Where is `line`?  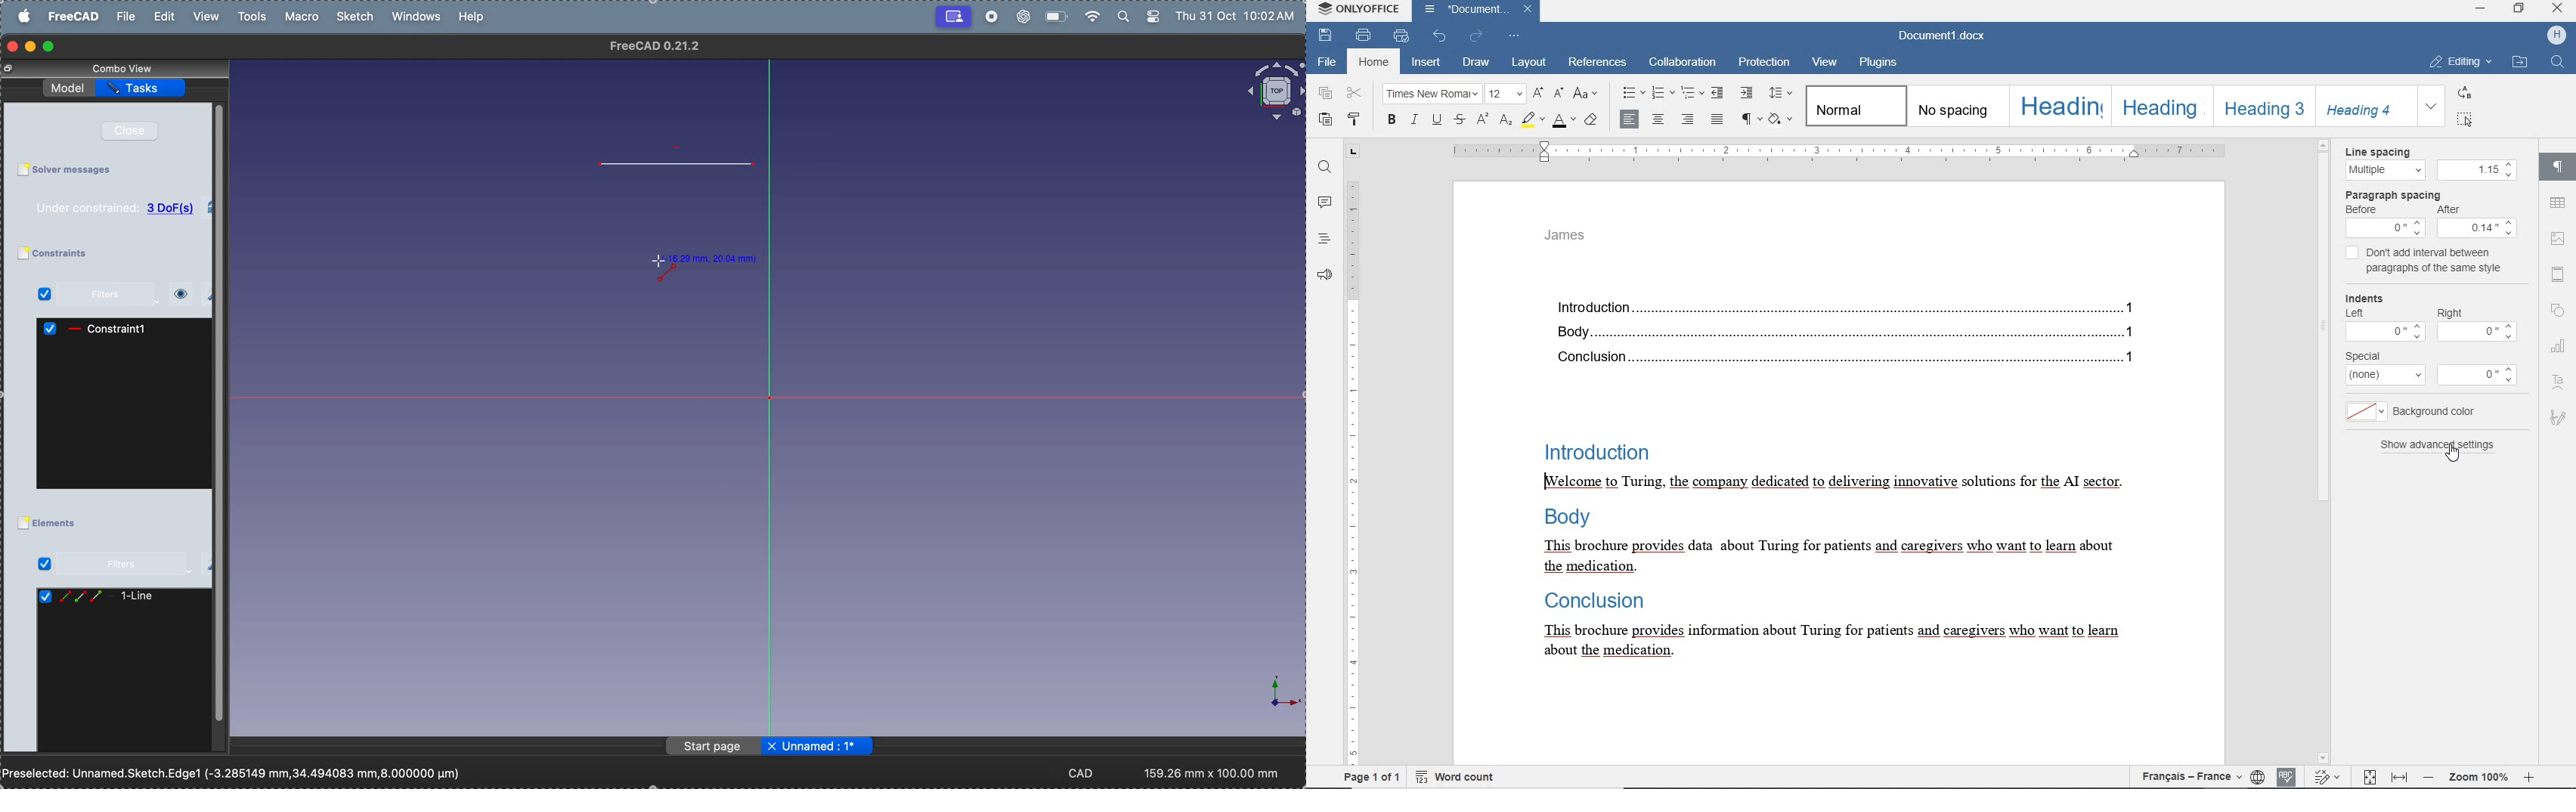
line is located at coordinates (139, 597).